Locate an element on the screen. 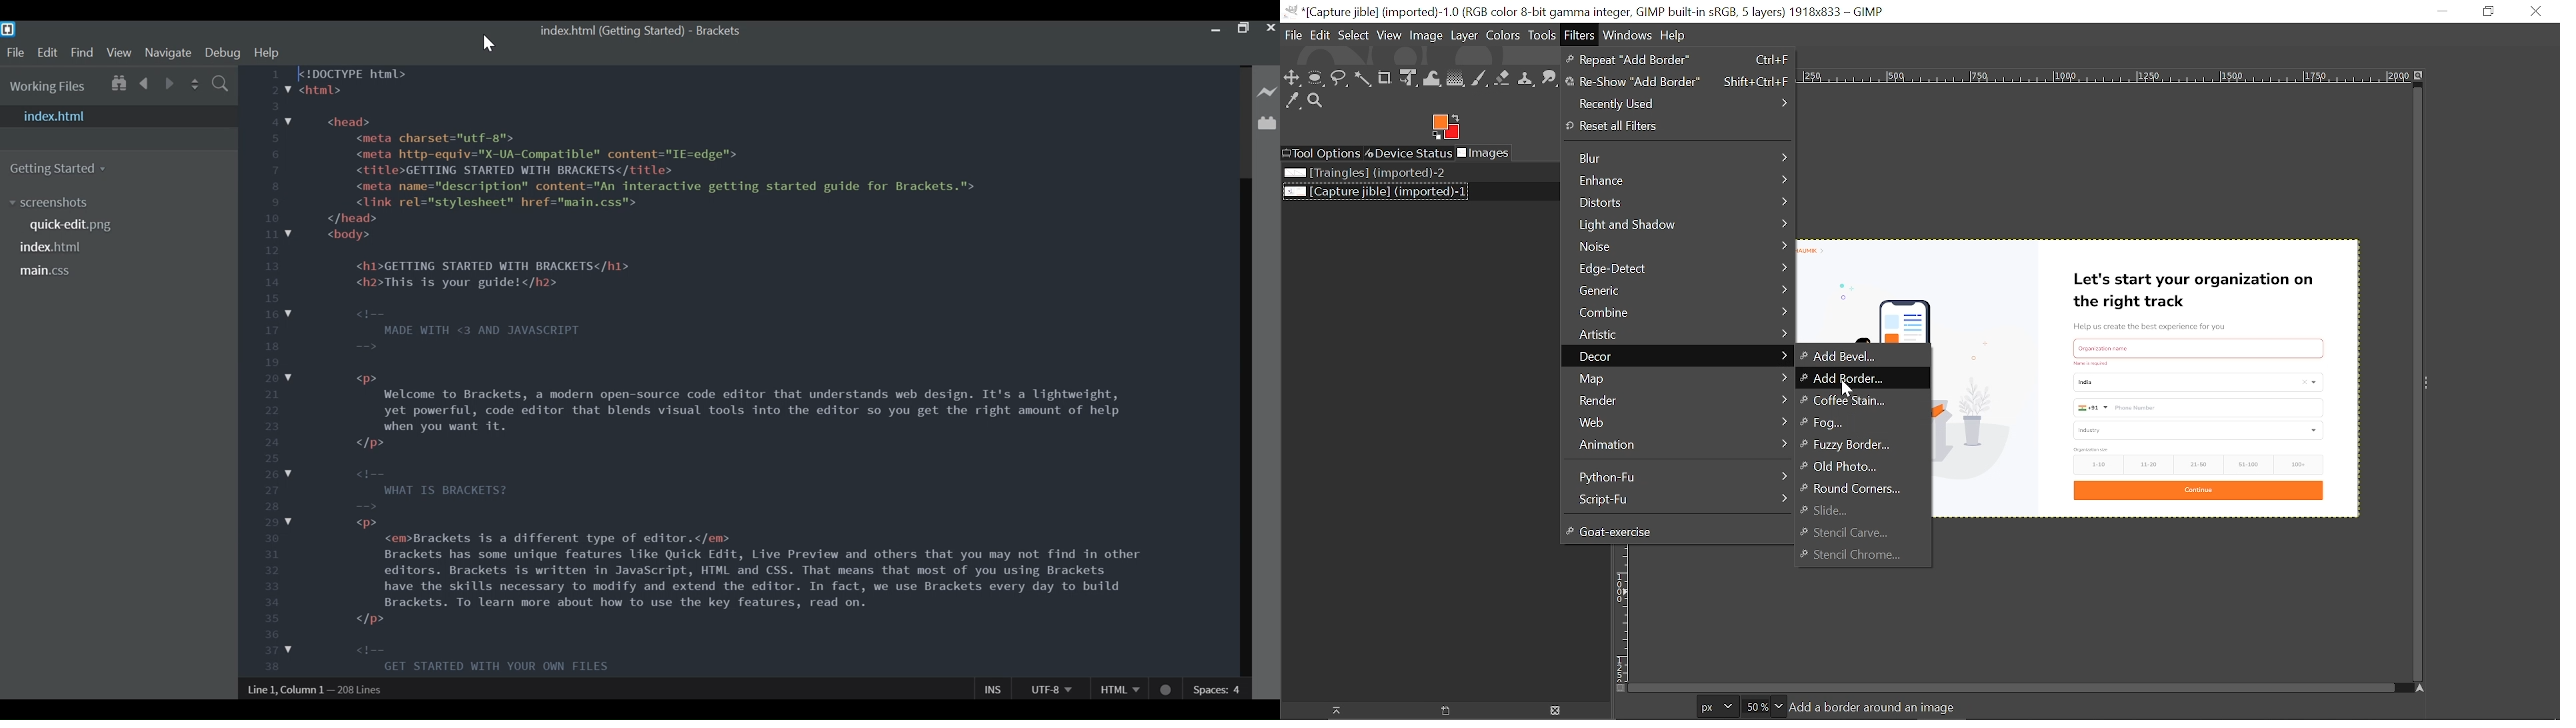 The width and height of the screenshot is (2576, 728). Current file named "Capture Jible" is located at coordinates (1376, 191).